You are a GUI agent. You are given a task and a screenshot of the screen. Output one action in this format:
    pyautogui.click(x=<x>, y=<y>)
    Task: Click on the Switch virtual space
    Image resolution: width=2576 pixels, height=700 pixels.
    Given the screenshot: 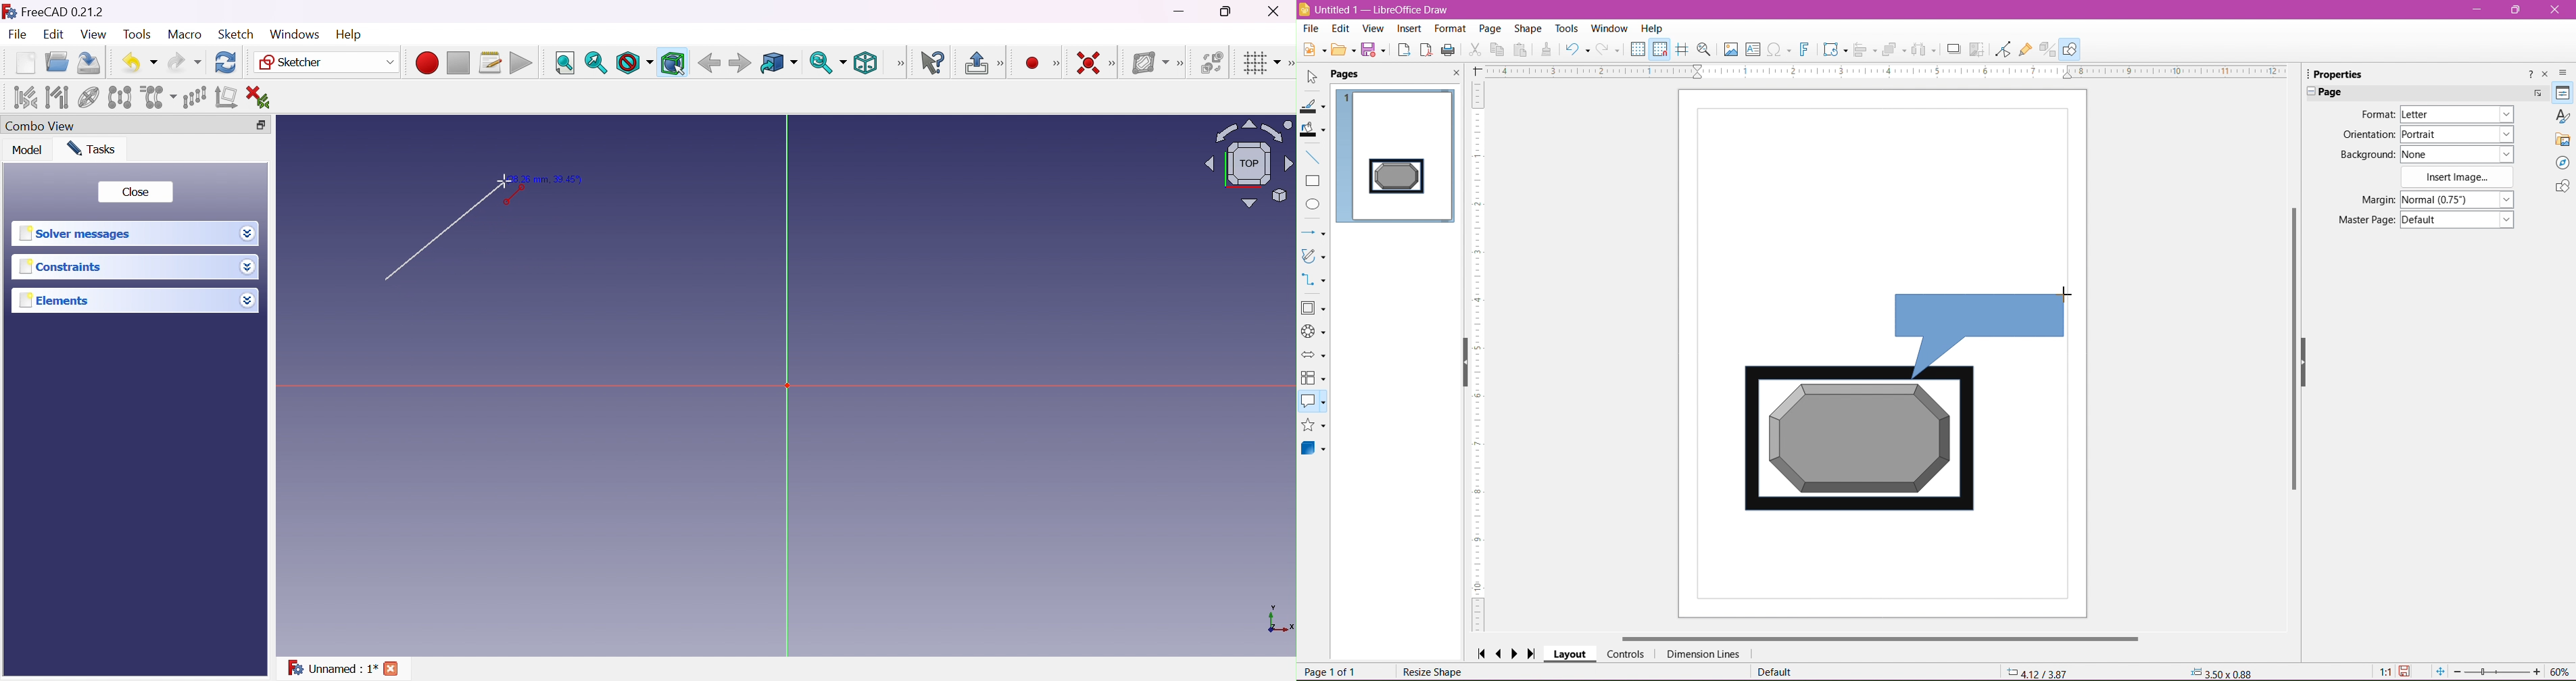 What is the action you would take?
    pyautogui.click(x=1213, y=63)
    